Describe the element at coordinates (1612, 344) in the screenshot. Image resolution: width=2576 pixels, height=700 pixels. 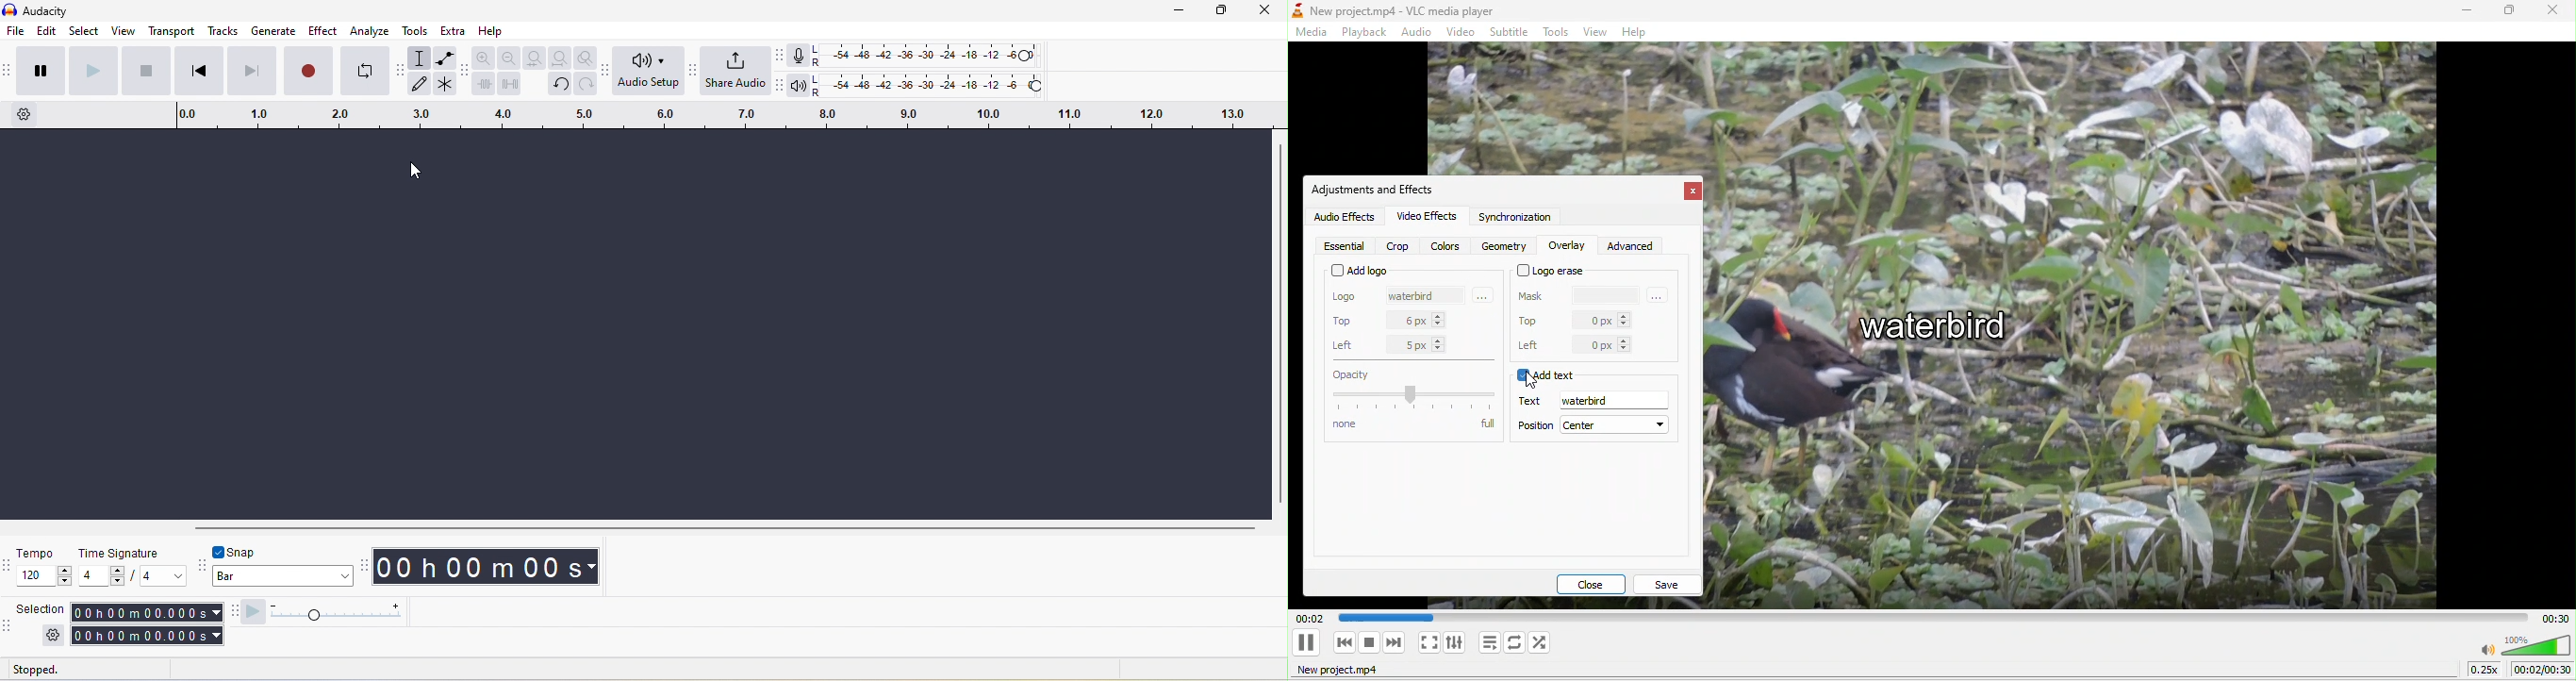
I see `0 px` at that location.